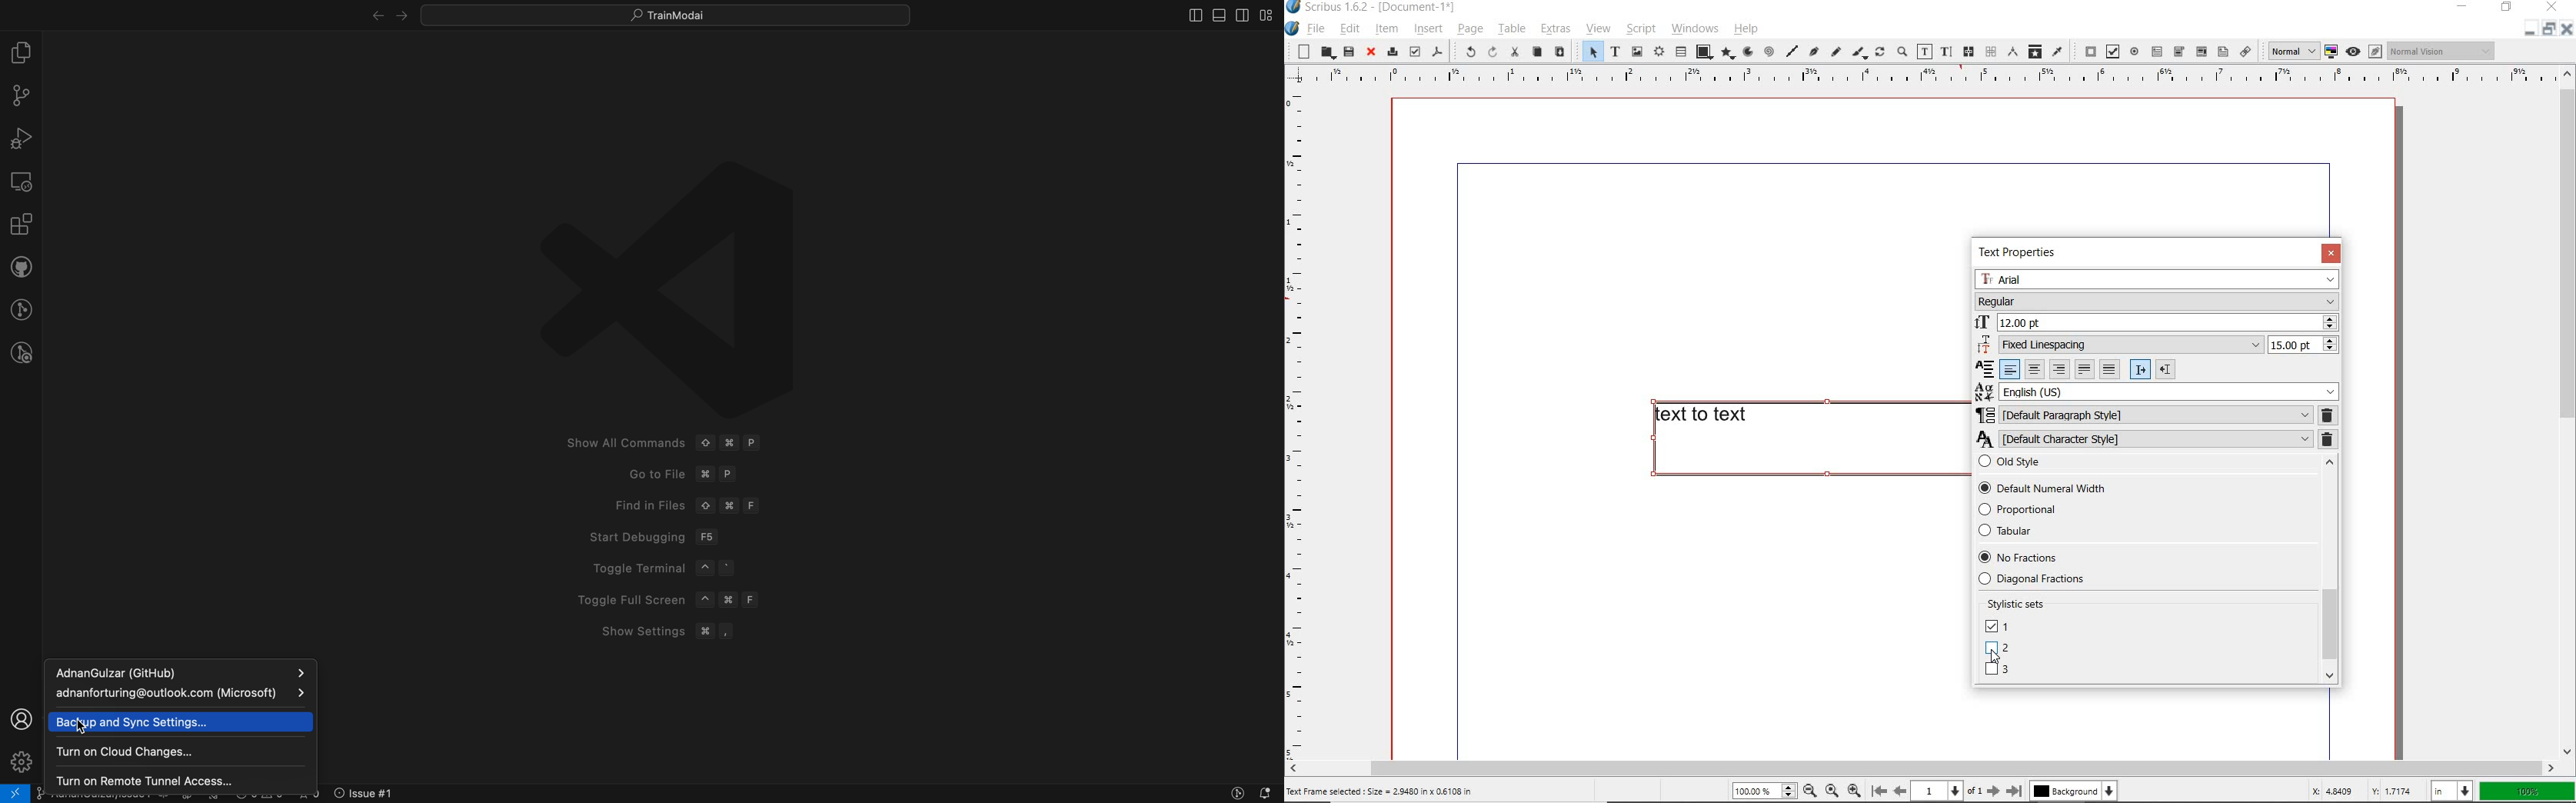 The width and height of the screenshot is (2576, 812). I want to click on link text frames, so click(1966, 52).